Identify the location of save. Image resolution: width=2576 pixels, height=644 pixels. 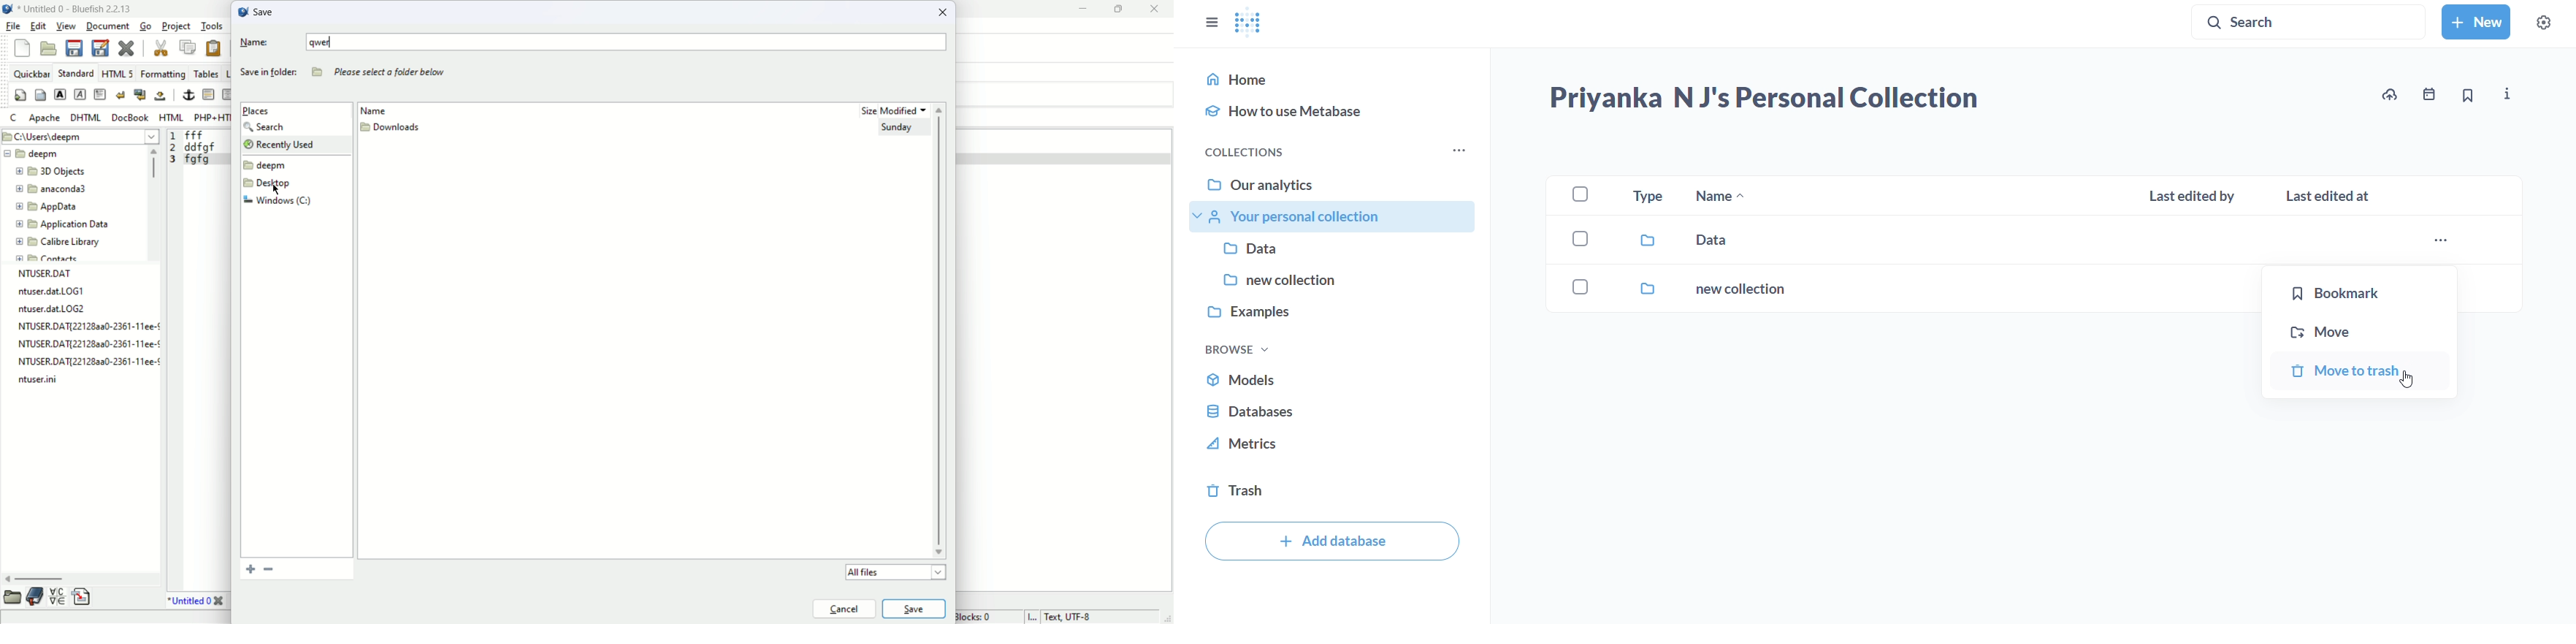
(915, 609).